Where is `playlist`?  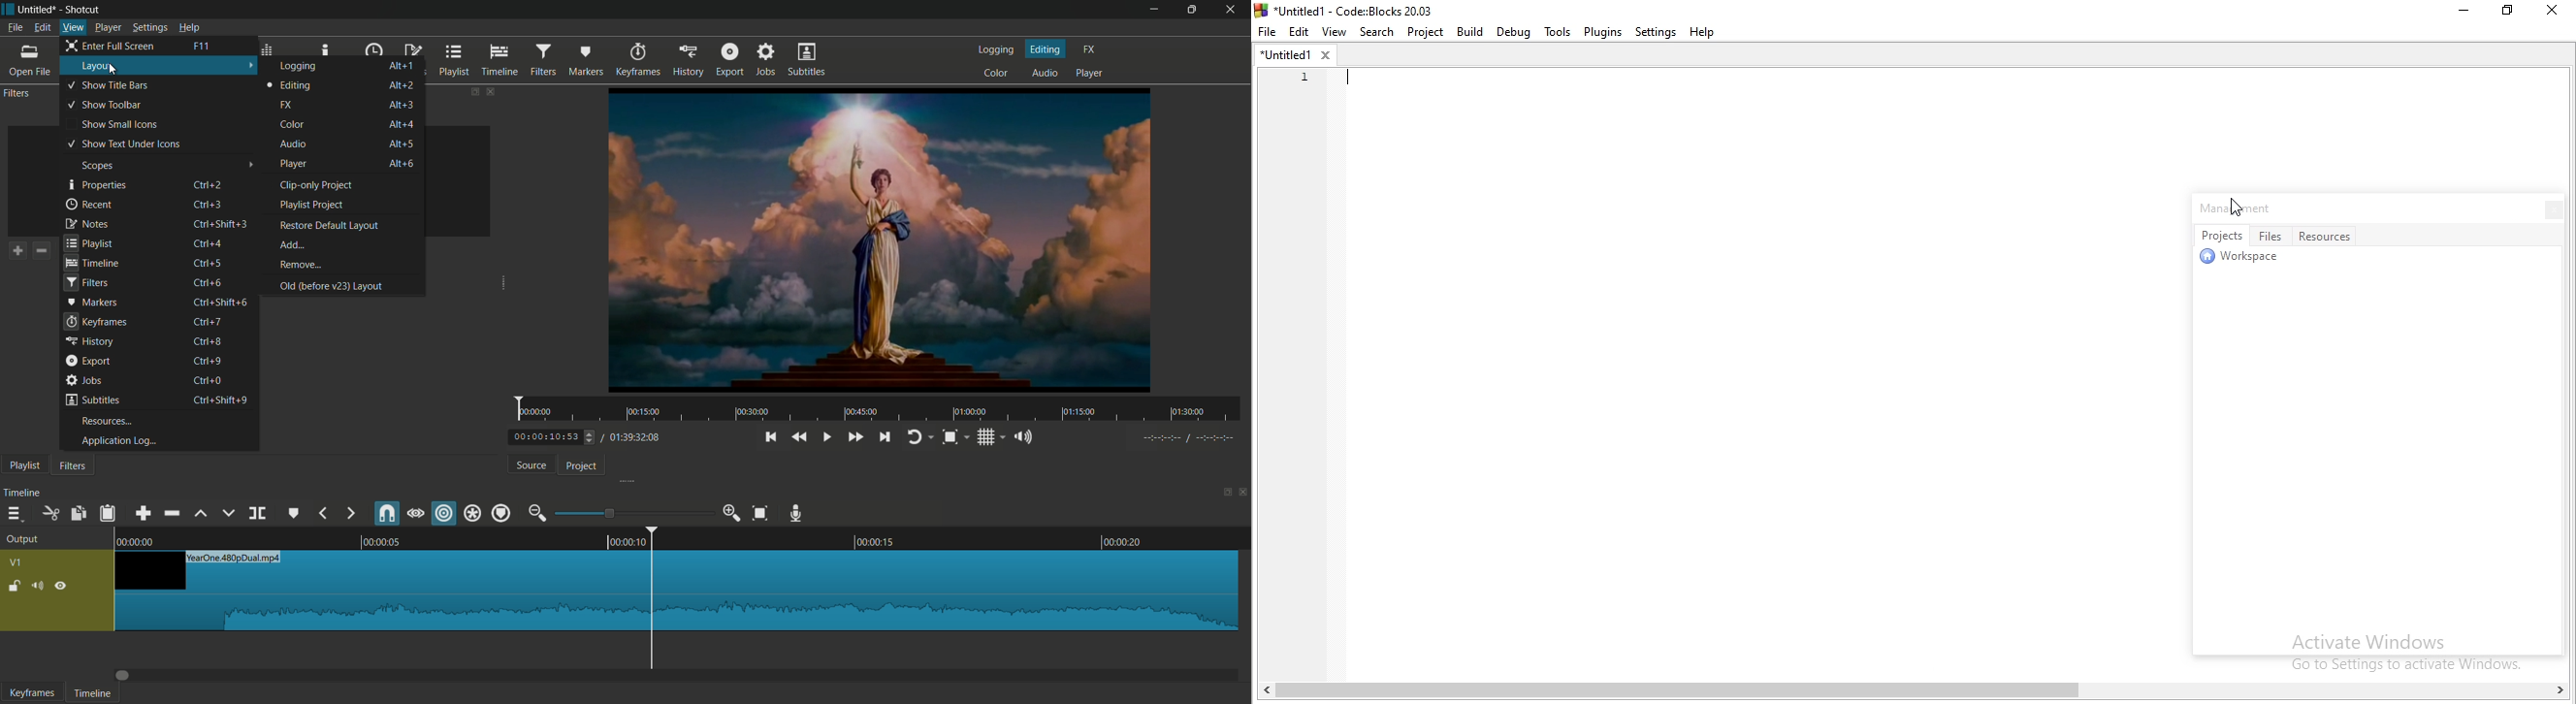 playlist is located at coordinates (89, 242).